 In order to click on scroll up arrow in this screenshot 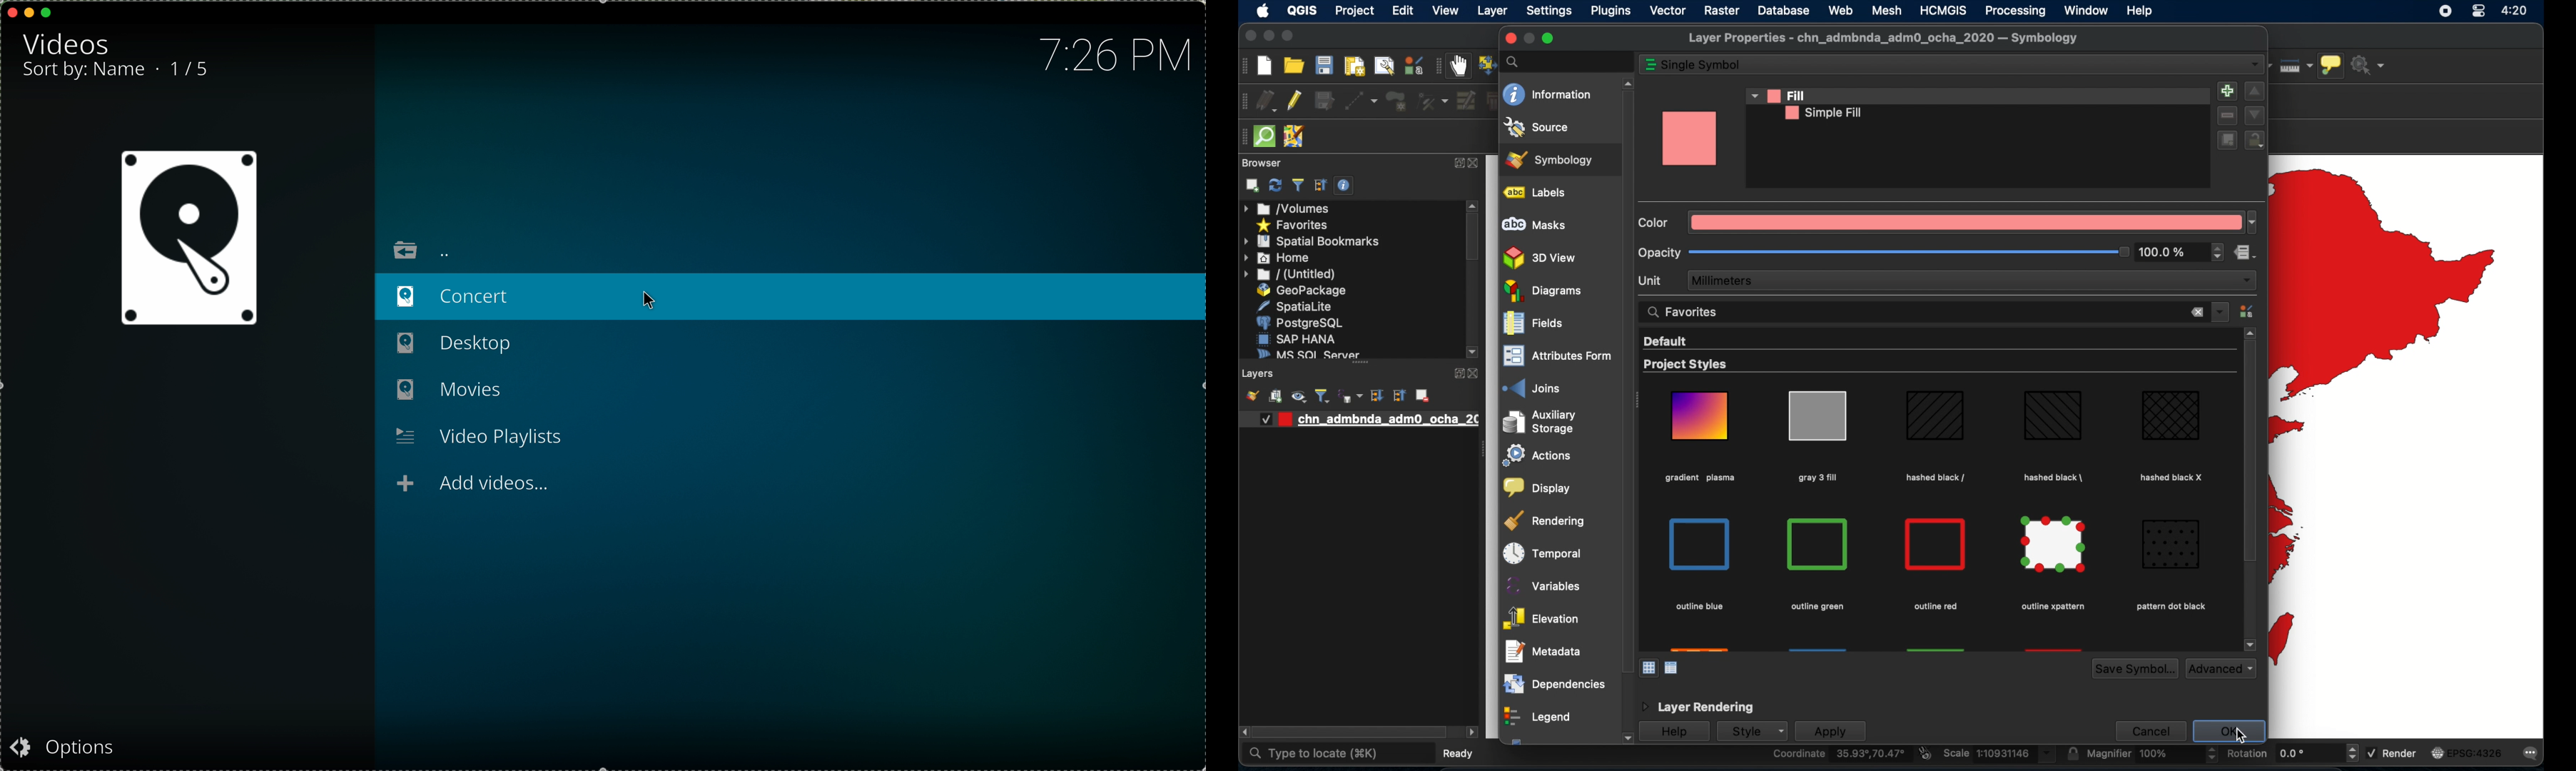, I will do `click(2251, 332)`.